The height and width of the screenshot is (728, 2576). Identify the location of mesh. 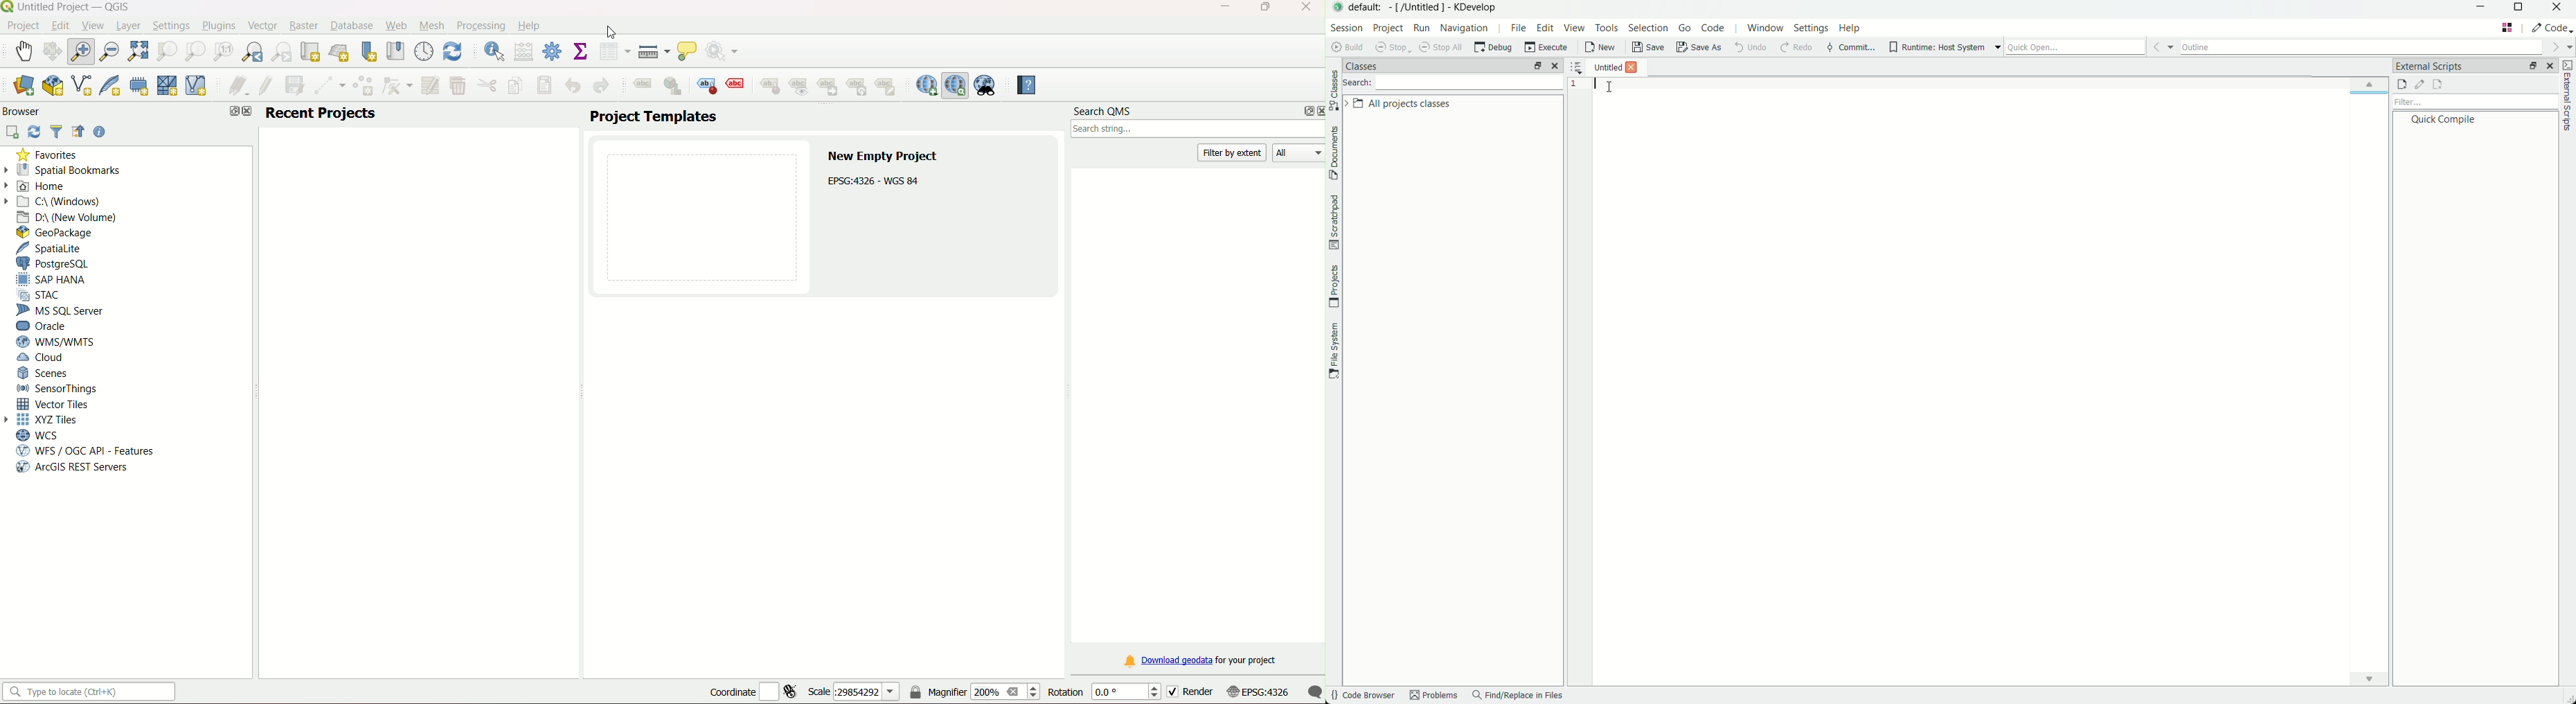
(433, 25).